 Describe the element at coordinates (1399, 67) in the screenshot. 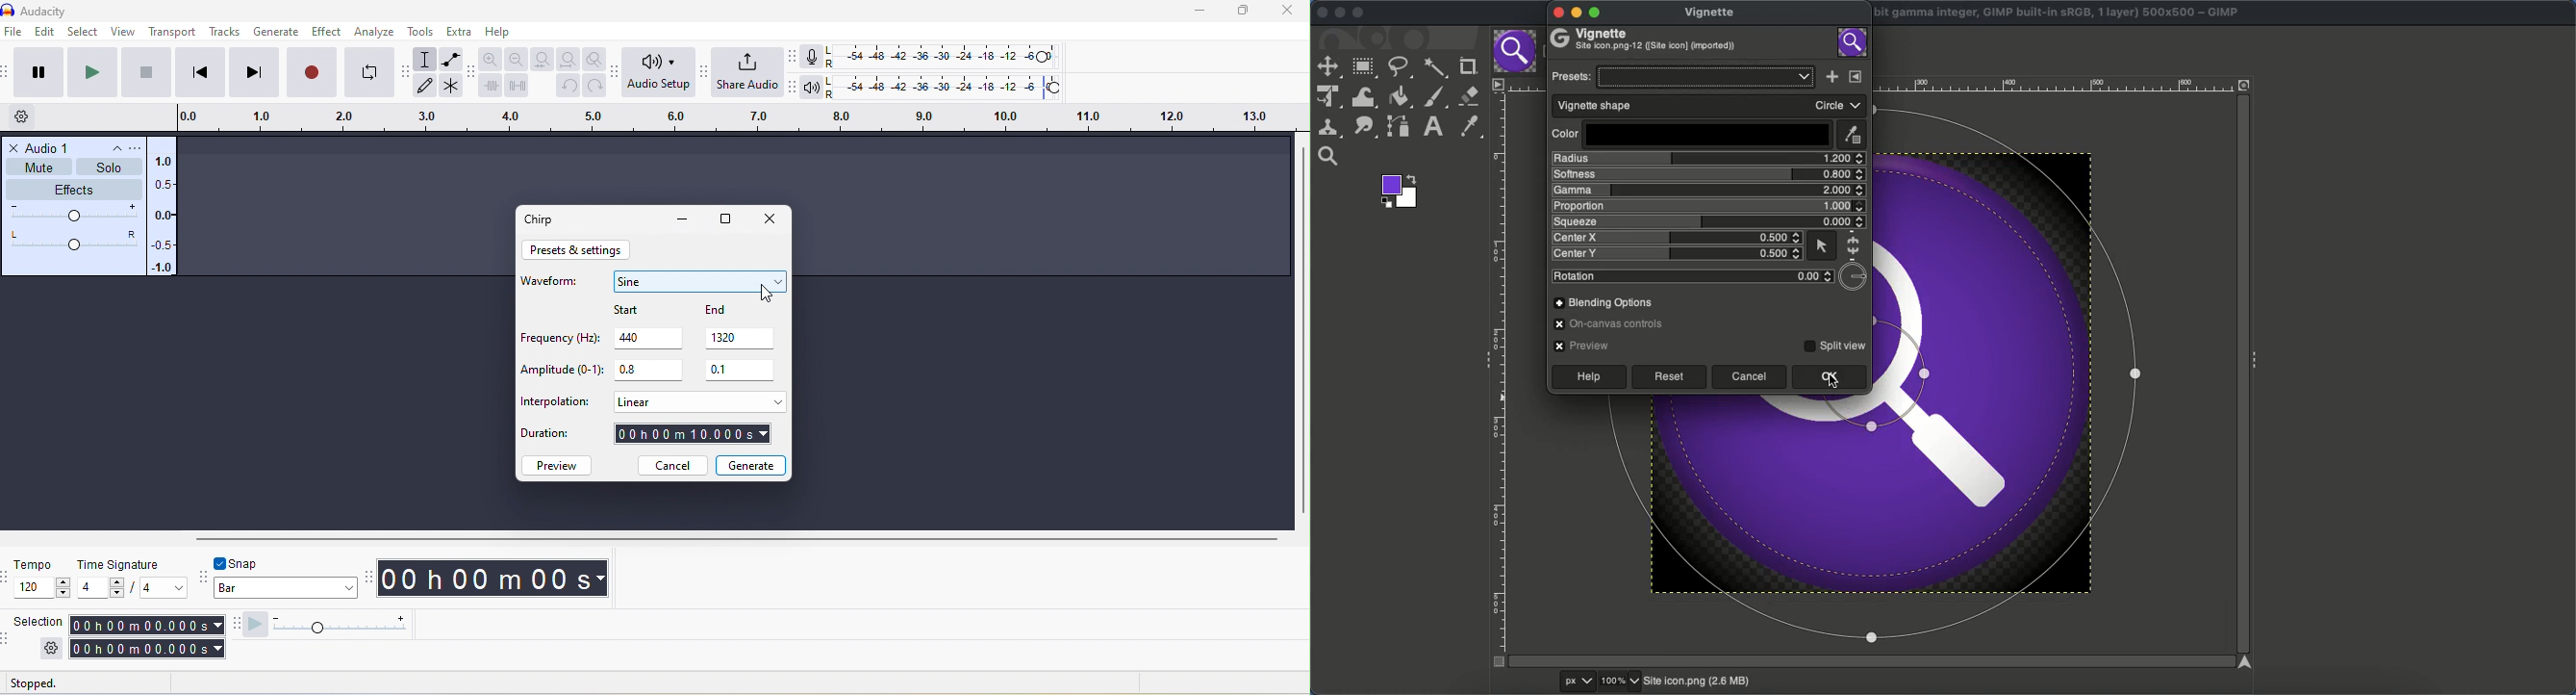

I see `Freeform selector` at that location.